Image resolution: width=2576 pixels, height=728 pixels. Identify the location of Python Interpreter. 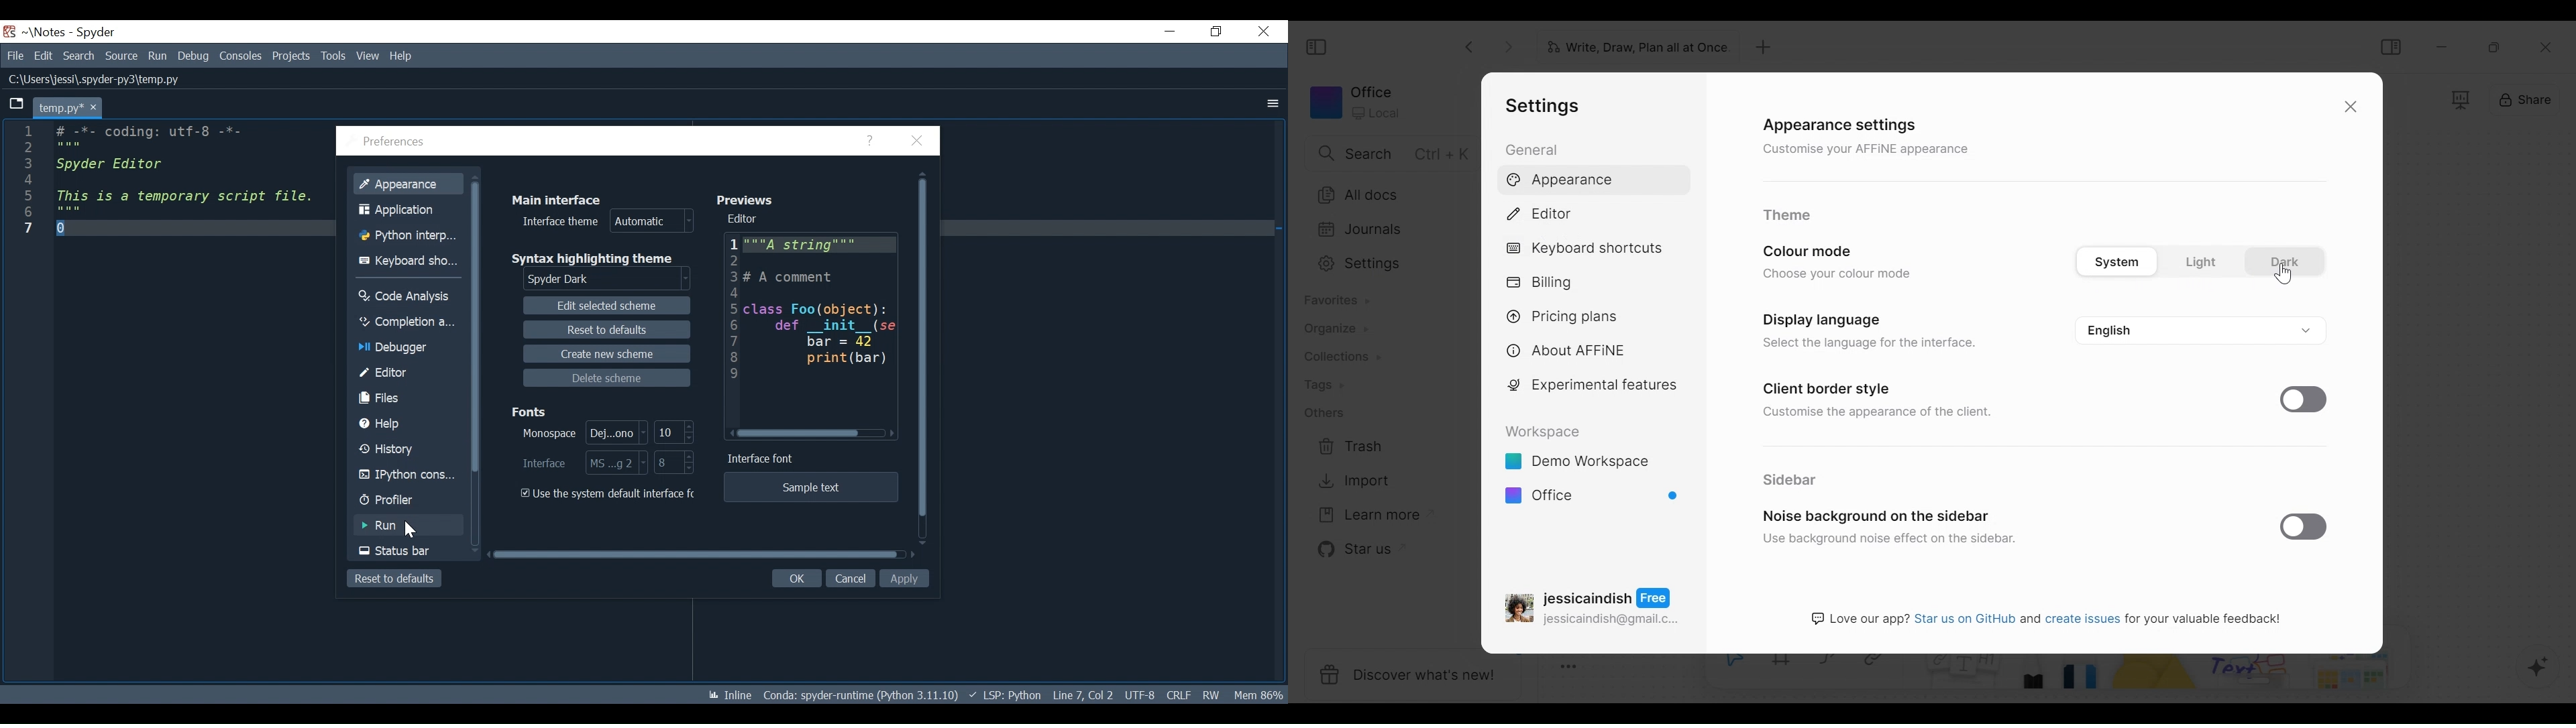
(405, 235).